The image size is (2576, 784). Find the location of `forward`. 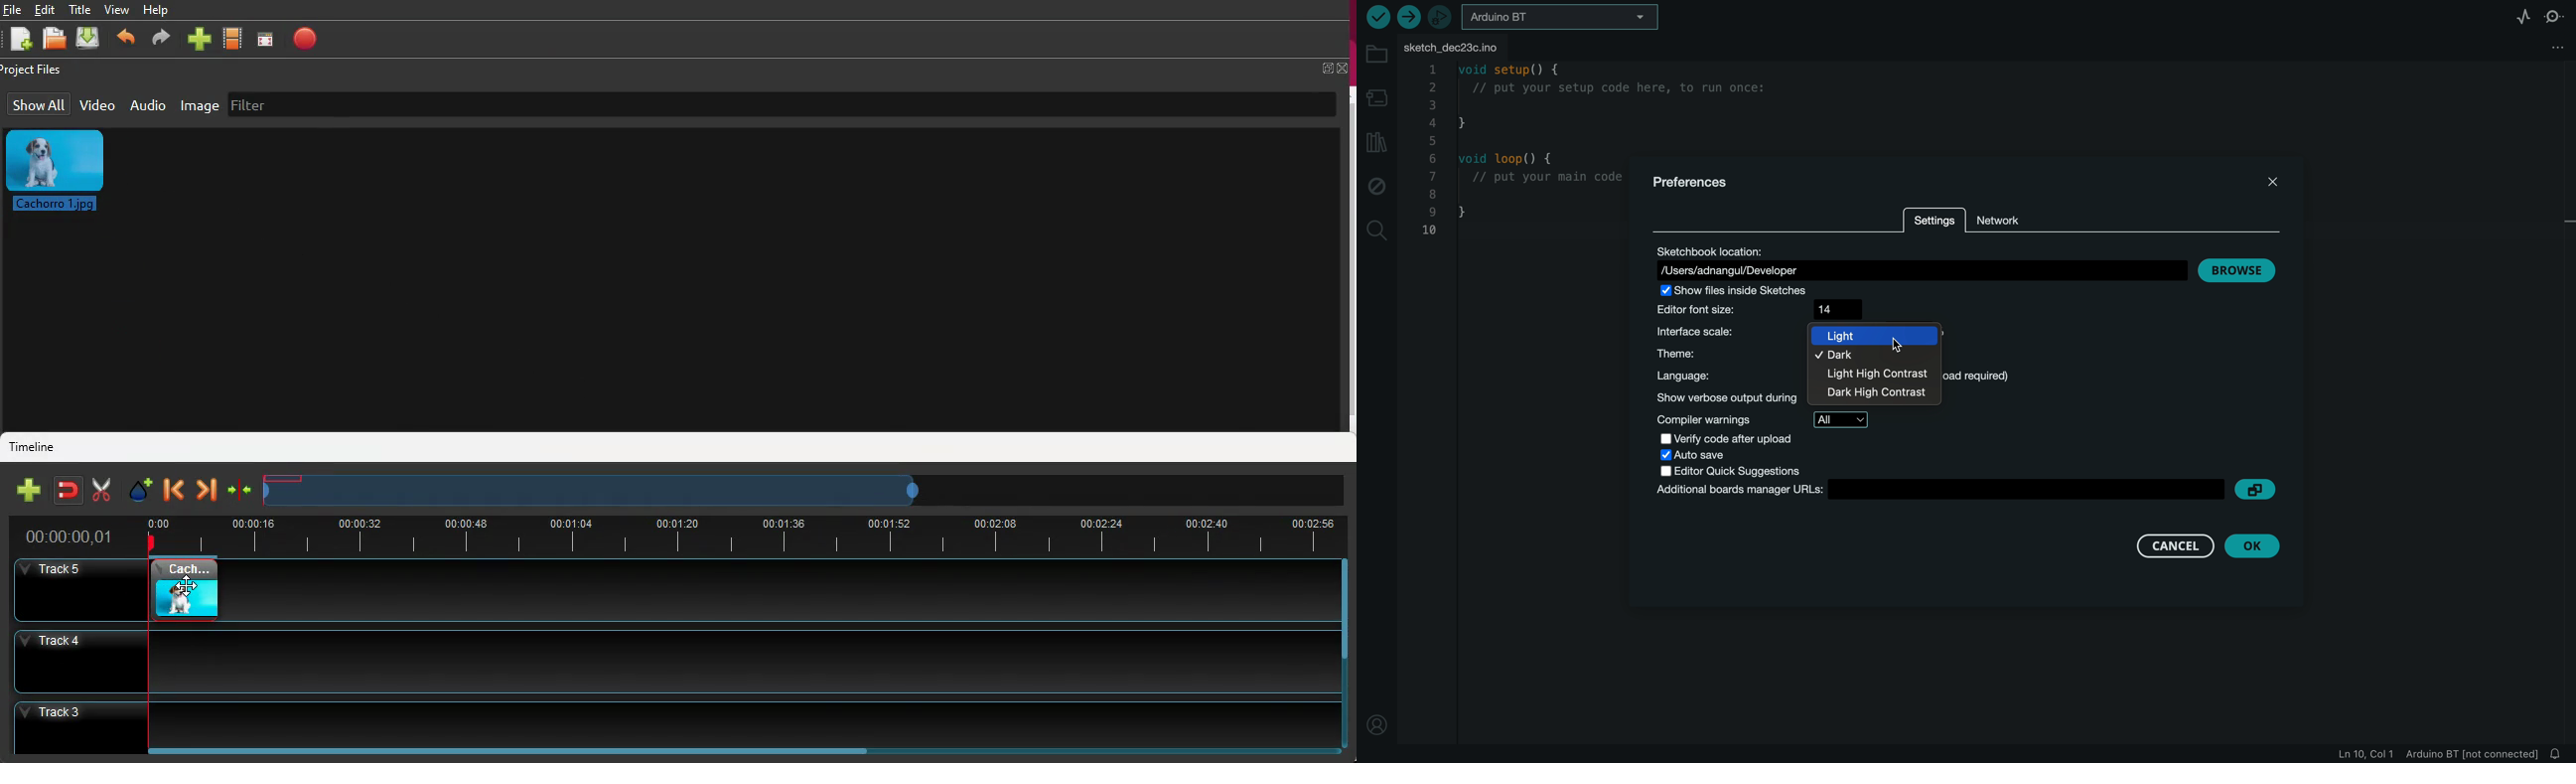

forward is located at coordinates (206, 490).